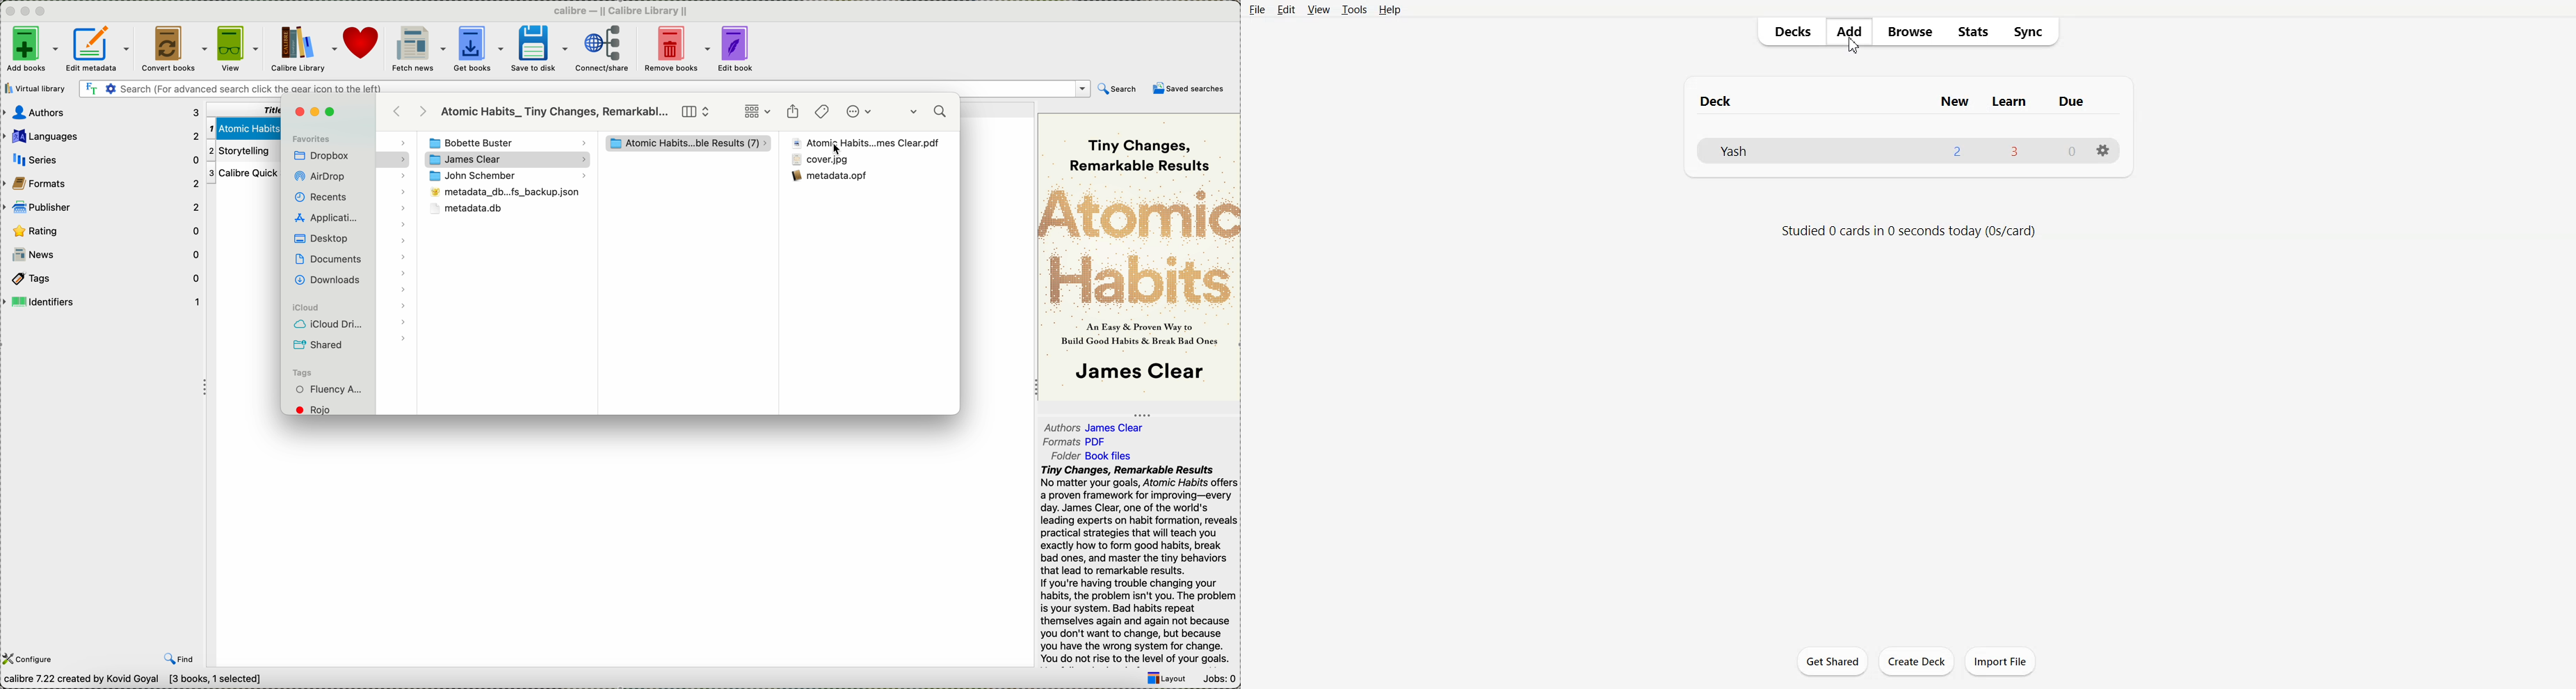 This screenshot has width=2576, height=700. What do you see at coordinates (2008, 100) in the screenshot?
I see `Learn` at bounding box center [2008, 100].